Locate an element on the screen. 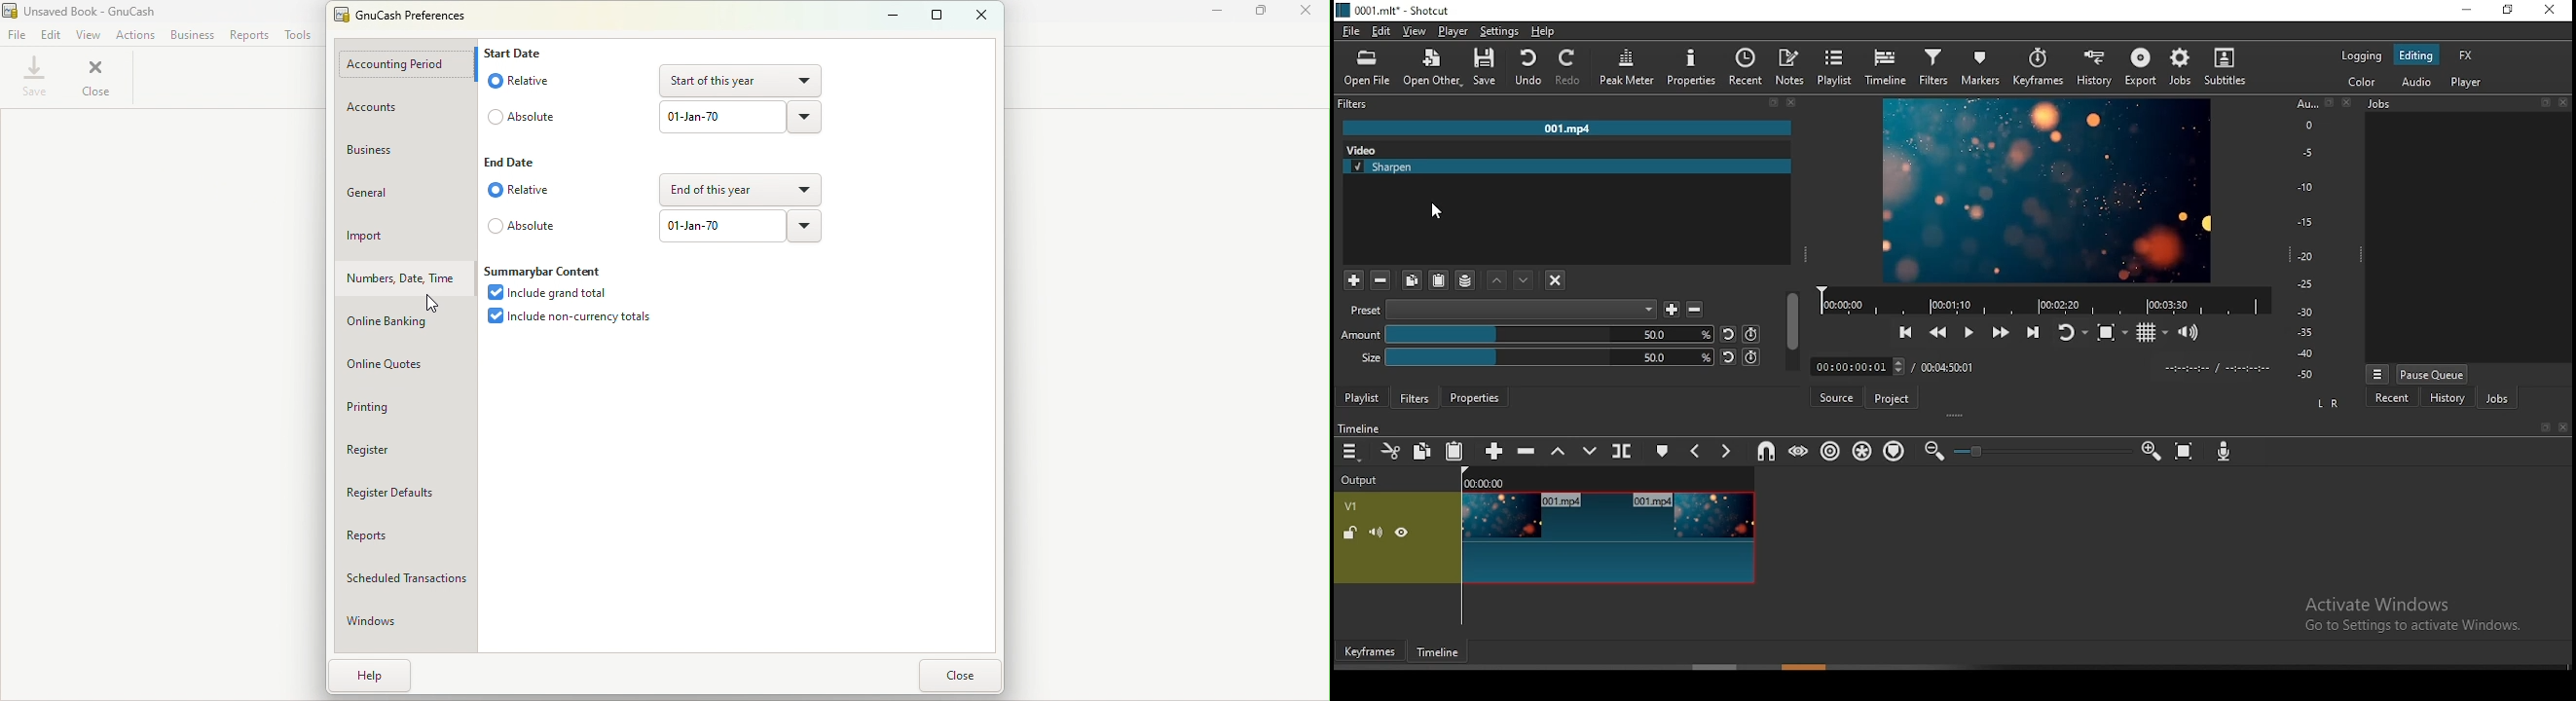 The image size is (2576, 728). paste is located at coordinates (1454, 452).